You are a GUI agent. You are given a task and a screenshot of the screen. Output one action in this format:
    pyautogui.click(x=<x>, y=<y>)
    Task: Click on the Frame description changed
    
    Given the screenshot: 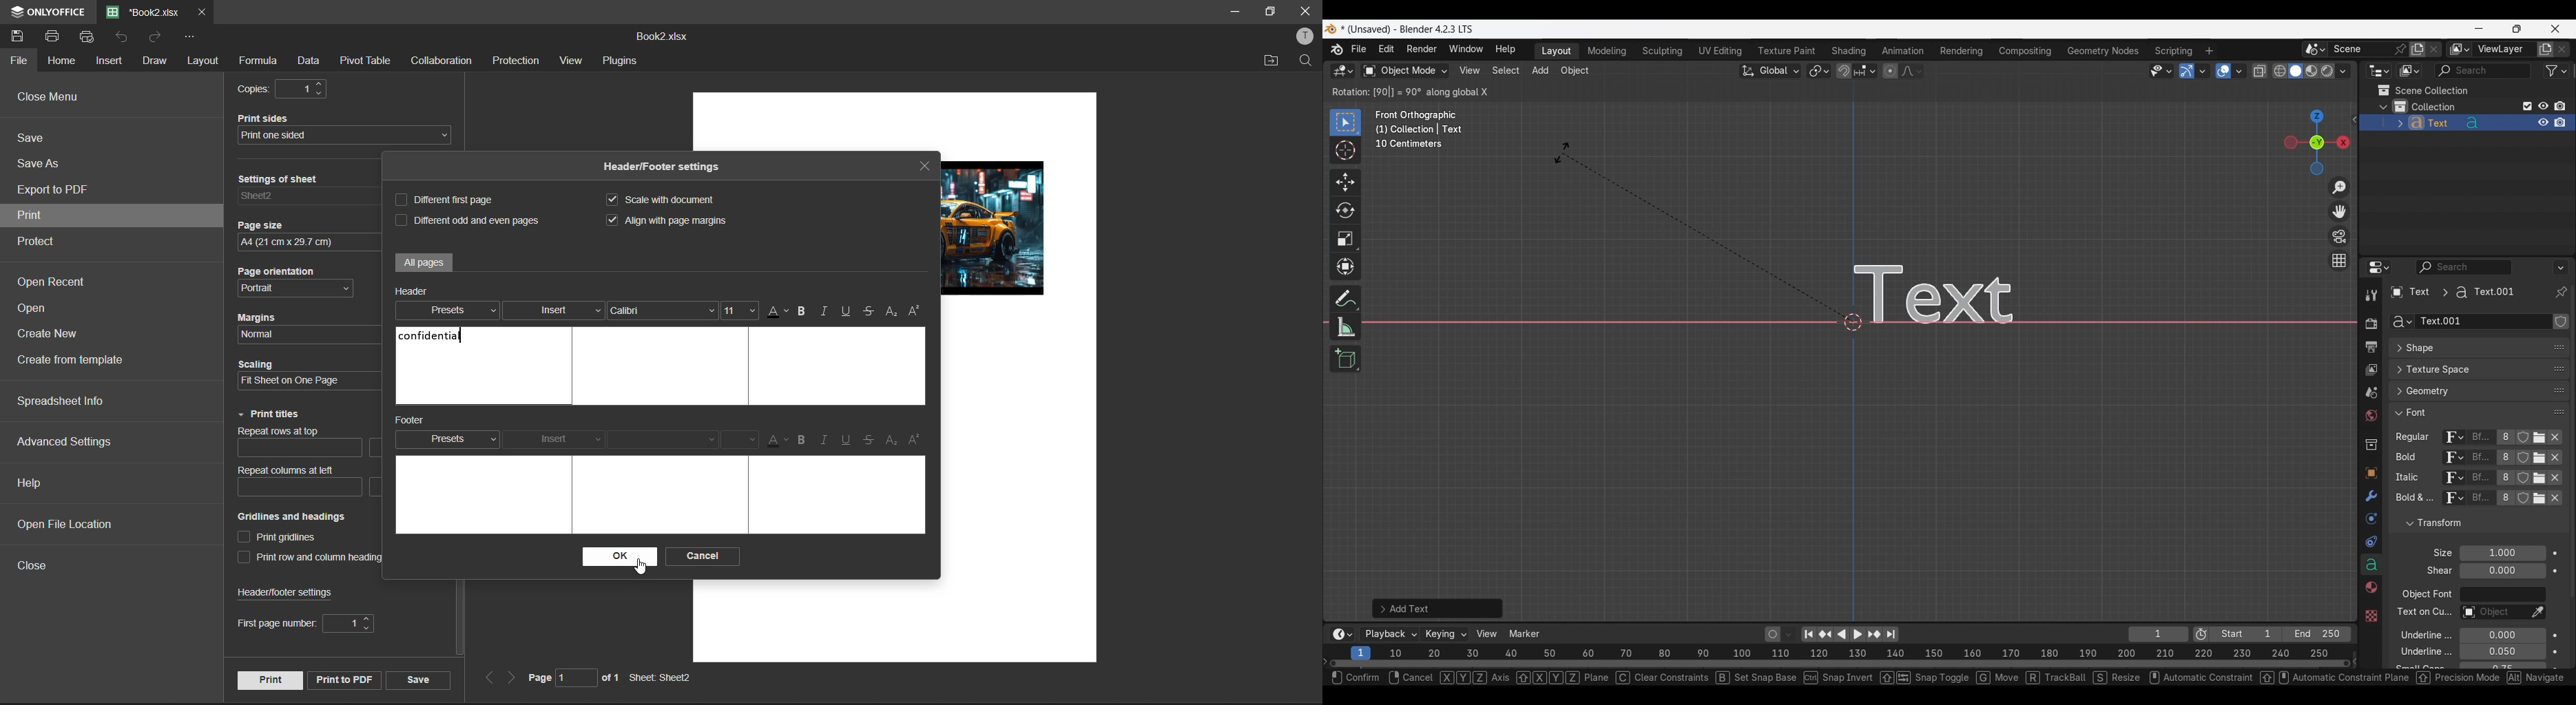 What is the action you would take?
    pyautogui.click(x=1419, y=129)
    